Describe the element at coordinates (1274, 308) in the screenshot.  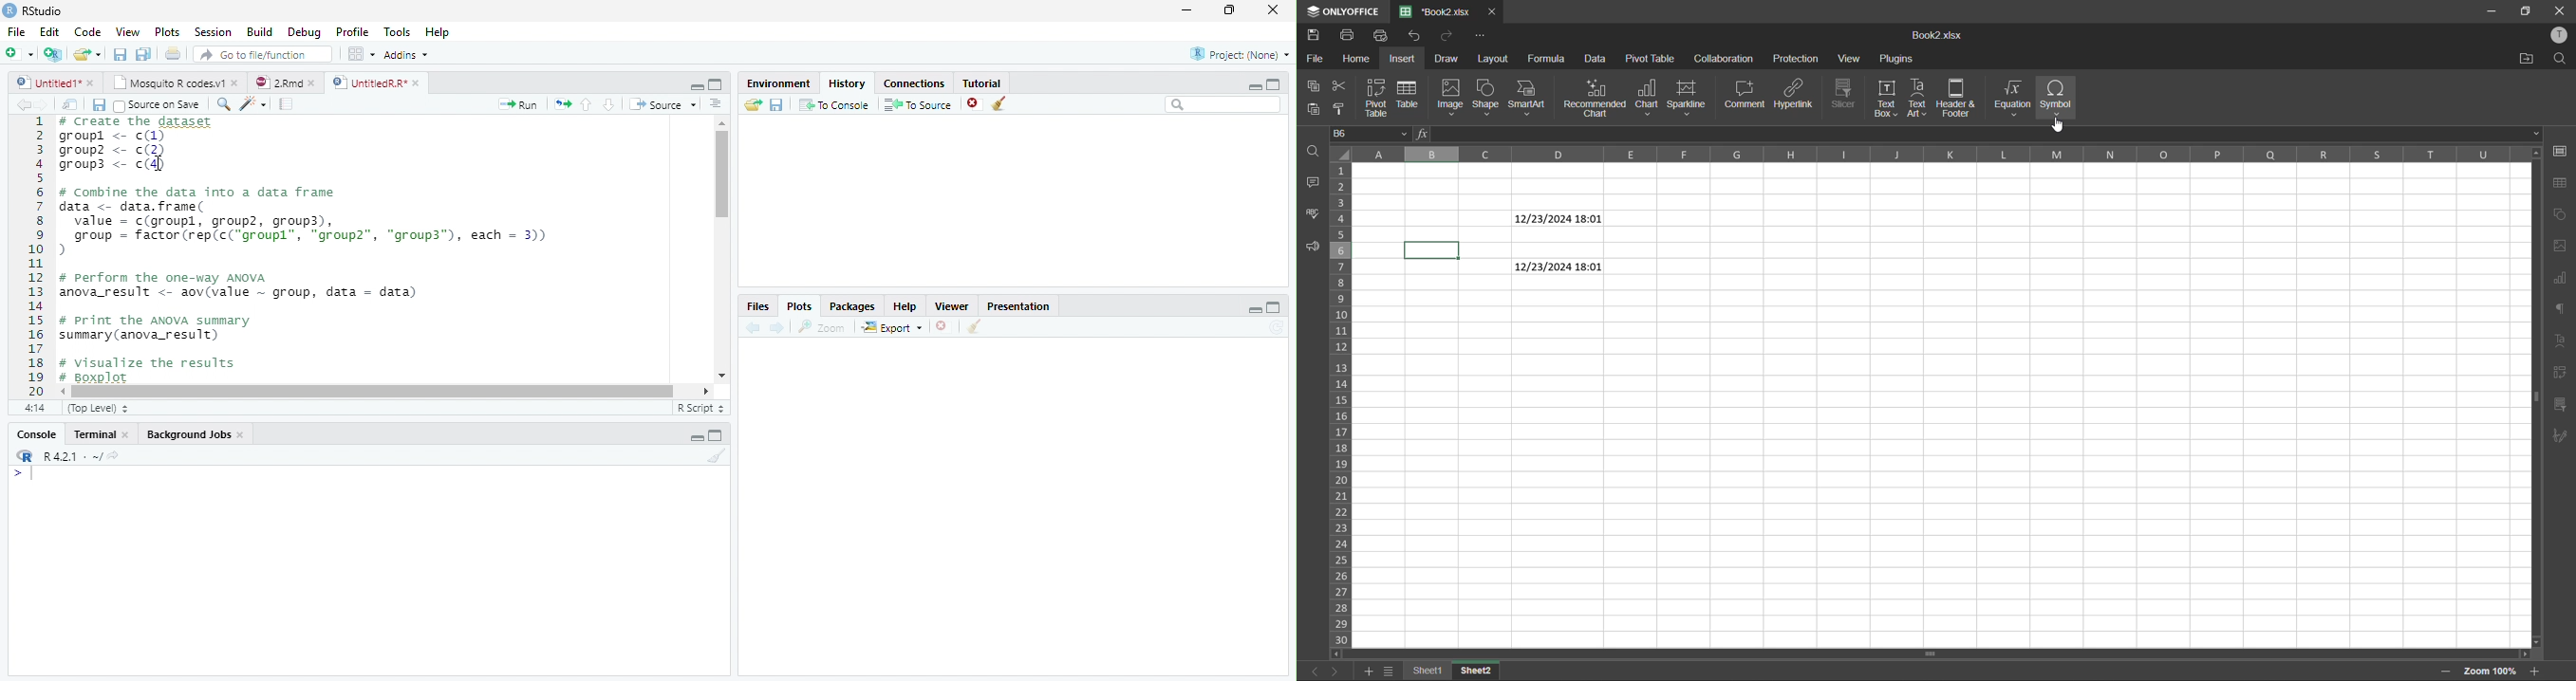
I see `Maximize` at that location.